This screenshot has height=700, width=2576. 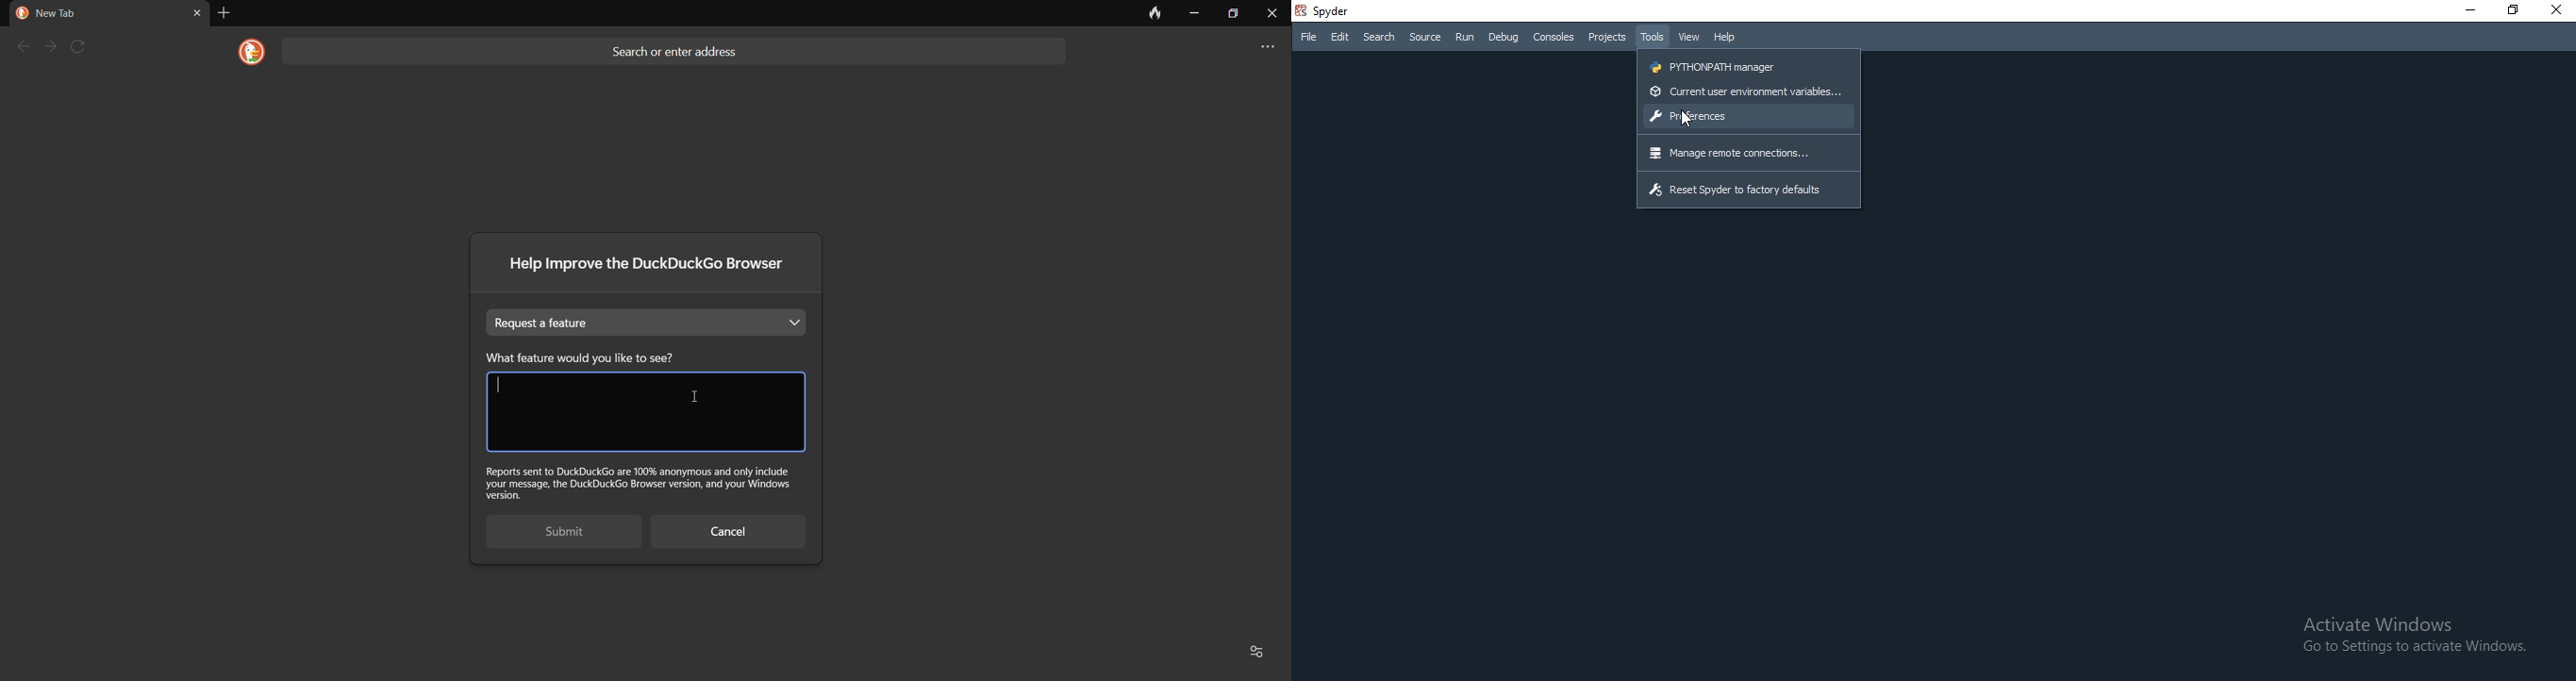 What do you see at coordinates (1736, 187) in the screenshot?
I see `Reser Spyder to factory defaults` at bounding box center [1736, 187].